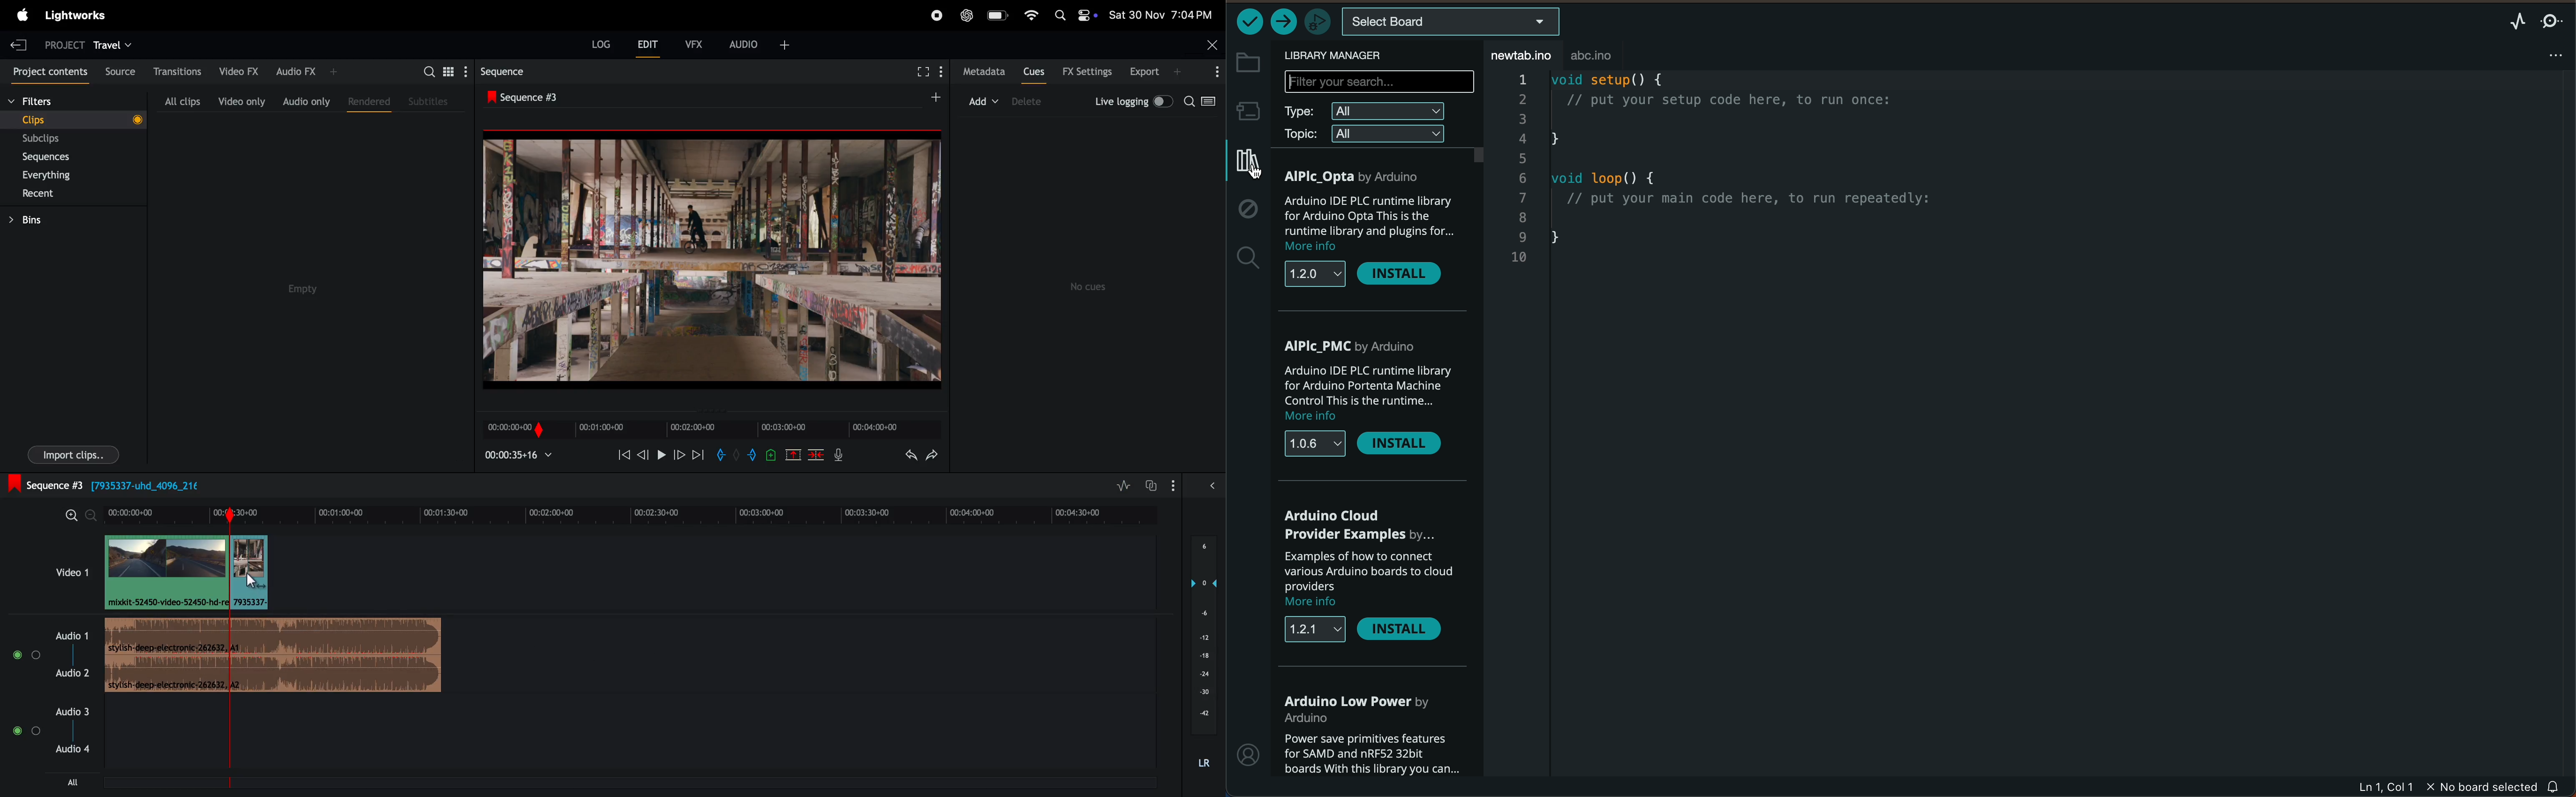 This screenshot has height=812, width=2576. I want to click on everything, so click(62, 174).